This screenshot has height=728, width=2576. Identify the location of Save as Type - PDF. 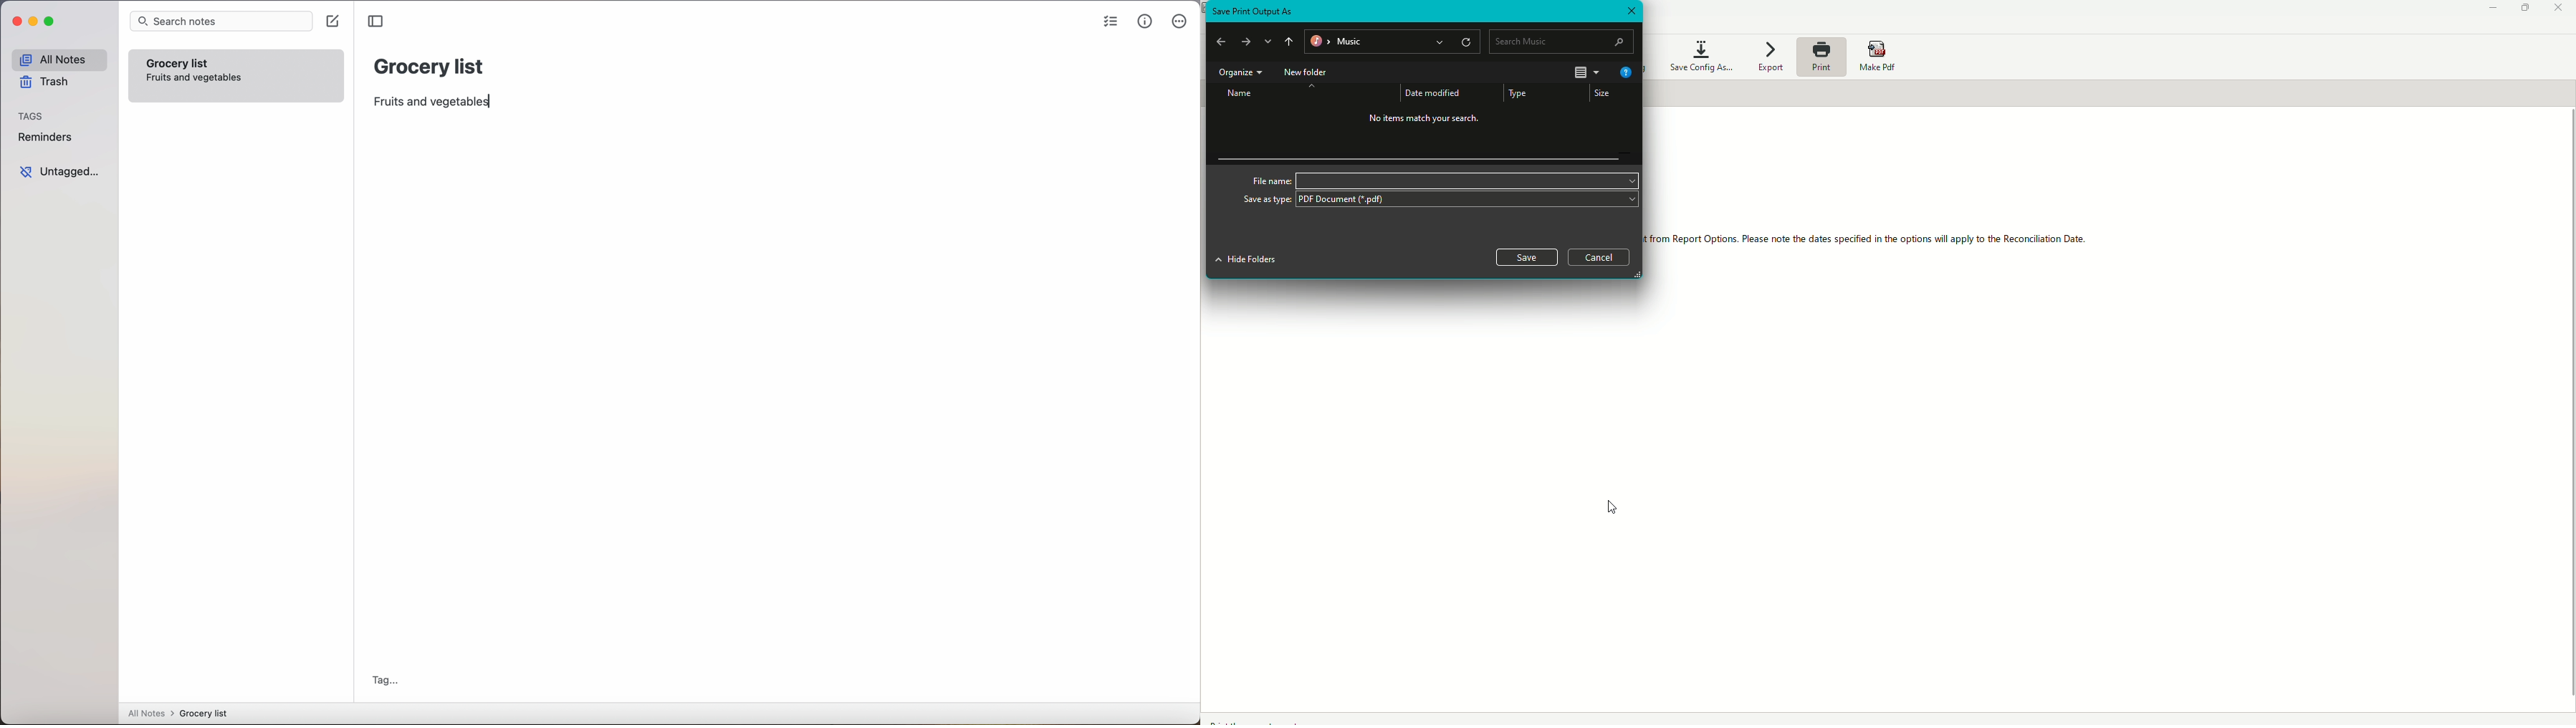
(1439, 201).